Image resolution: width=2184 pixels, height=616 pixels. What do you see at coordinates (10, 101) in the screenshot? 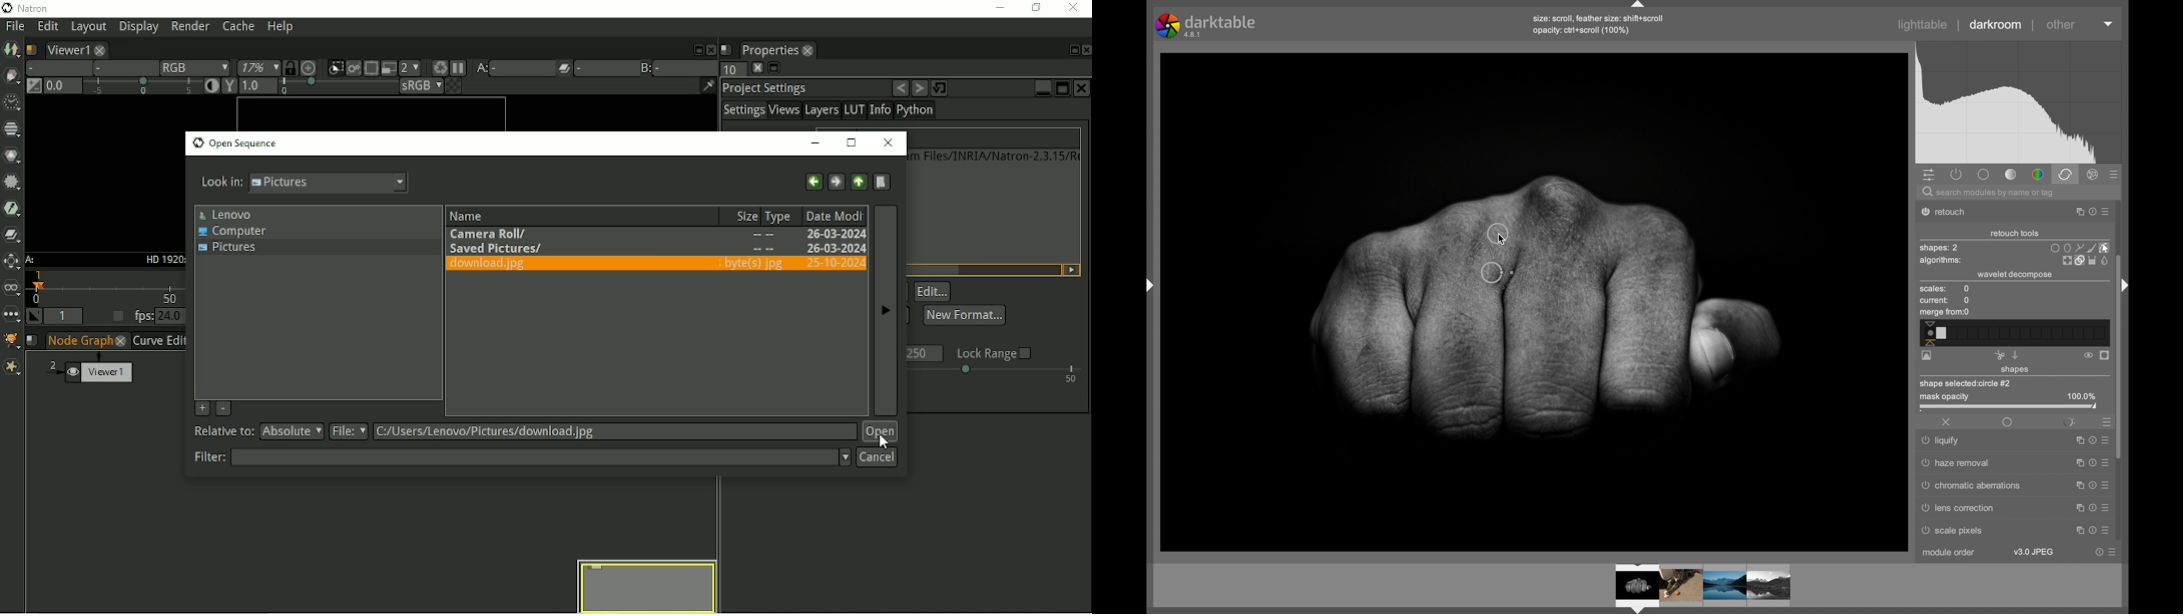
I see `Time` at bounding box center [10, 101].